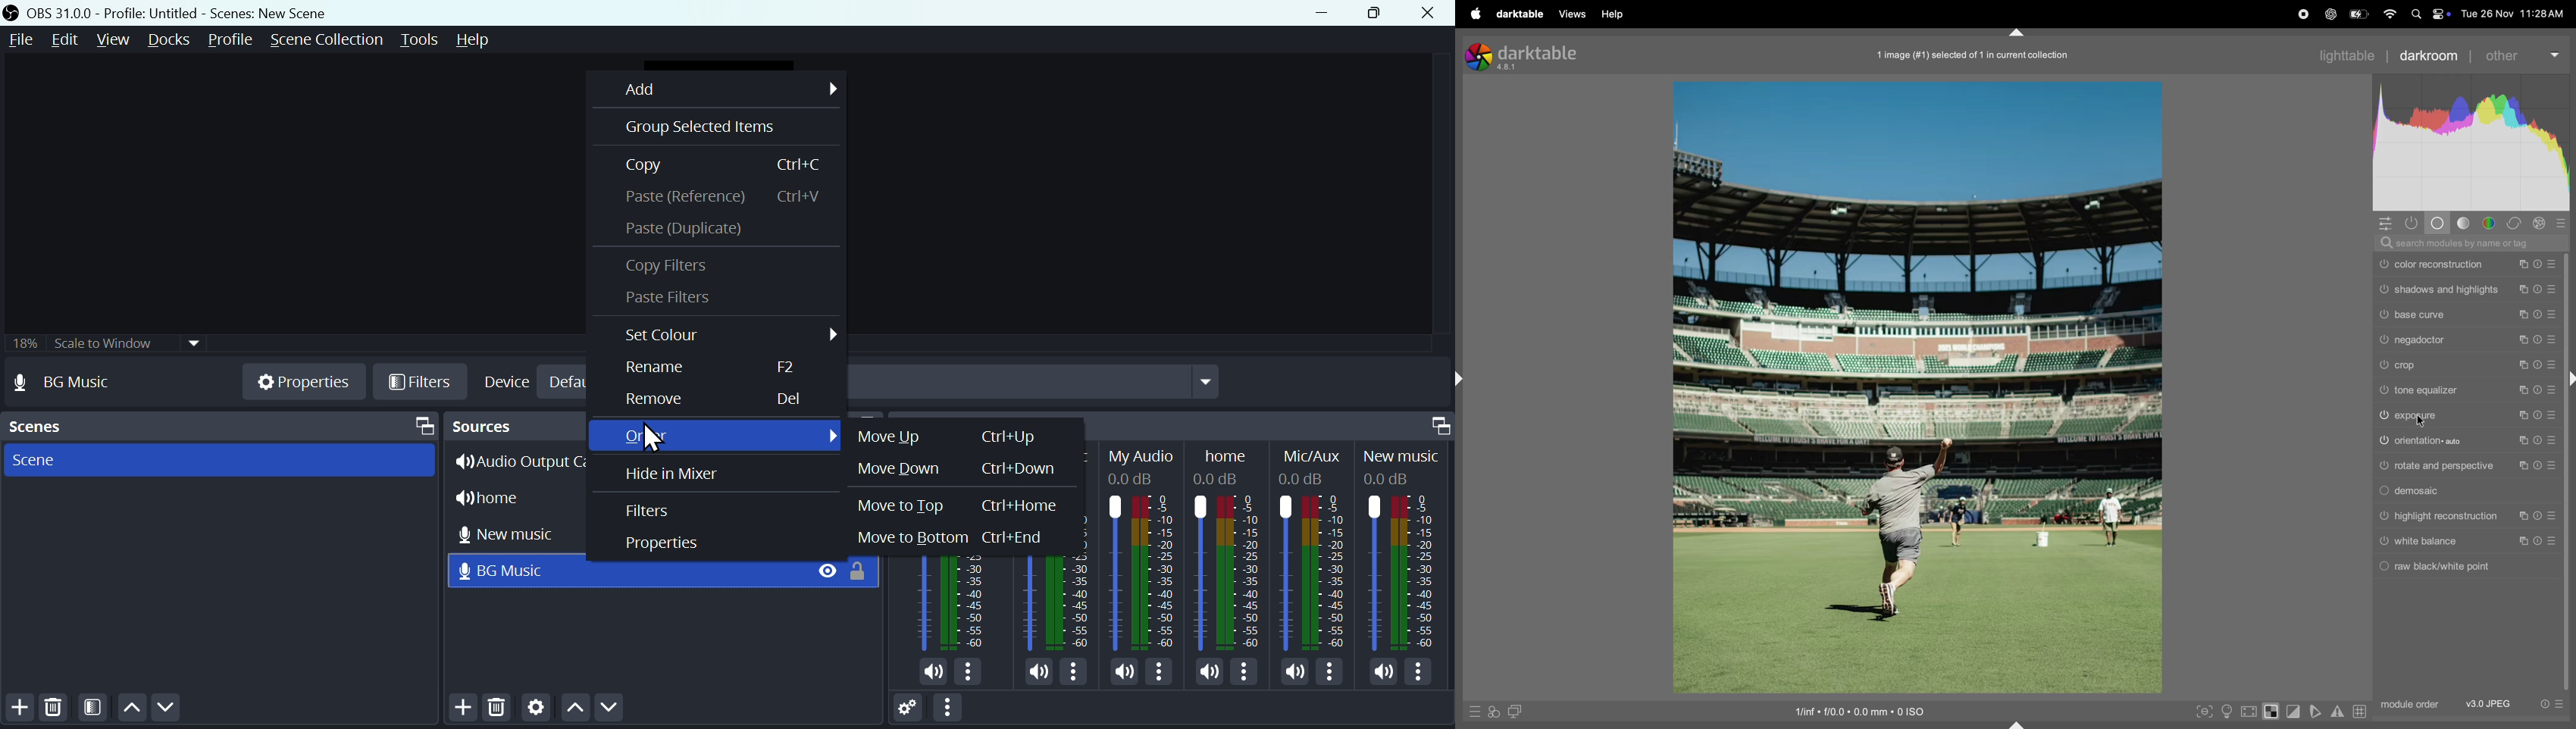 Image resolution: width=2576 pixels, height=756 pixels. Describe the element at coordinates (45, 427) in the screenshot. I see `Scenes` at that location.